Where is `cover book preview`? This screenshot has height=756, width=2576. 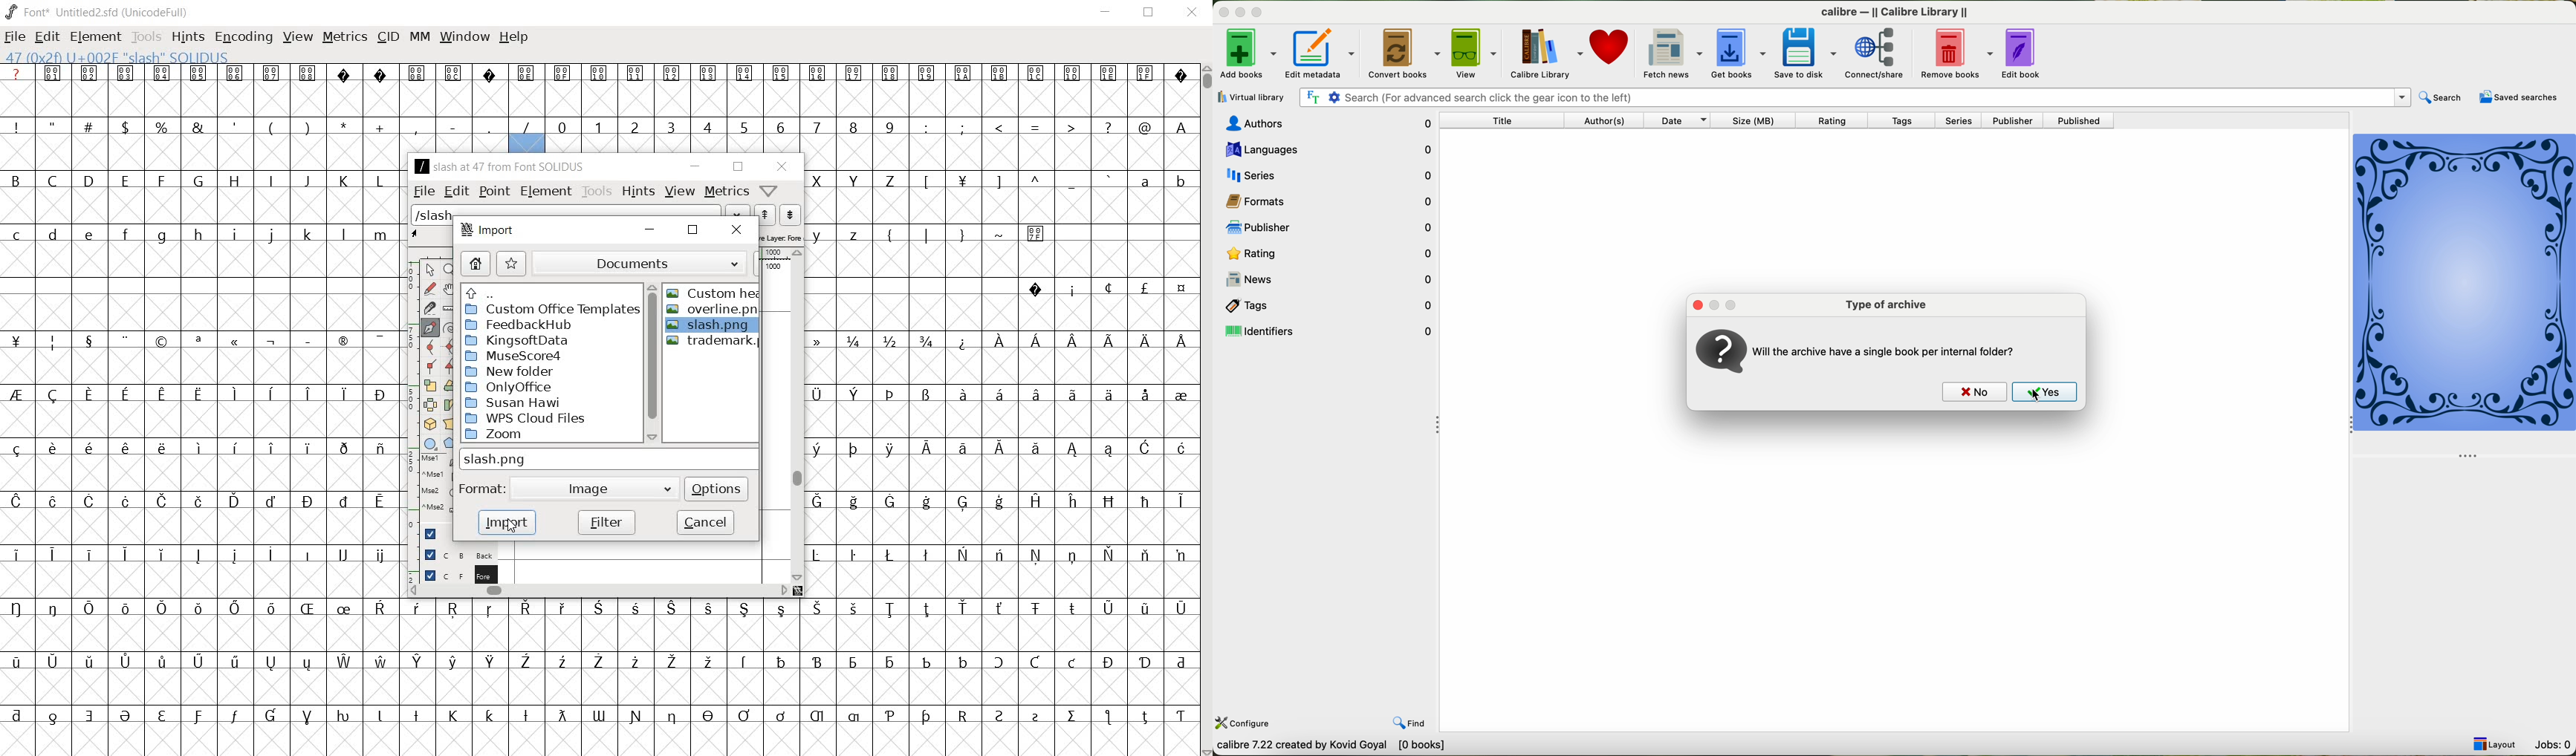 cover book preview is located at coordinates (2465, 295).